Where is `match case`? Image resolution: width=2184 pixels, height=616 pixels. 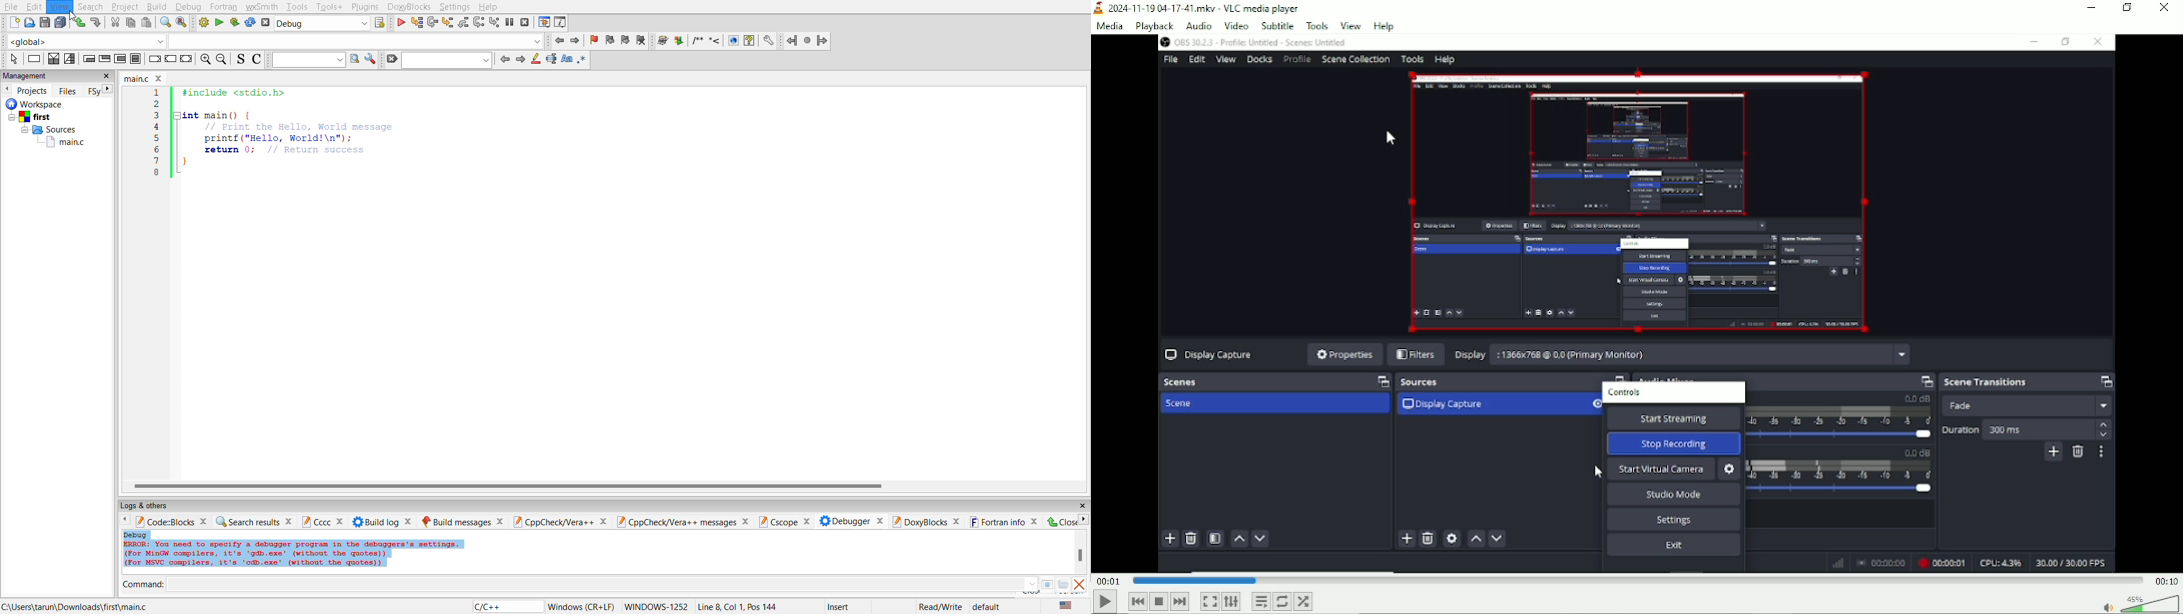 match case is located at coordinates (569, 60).